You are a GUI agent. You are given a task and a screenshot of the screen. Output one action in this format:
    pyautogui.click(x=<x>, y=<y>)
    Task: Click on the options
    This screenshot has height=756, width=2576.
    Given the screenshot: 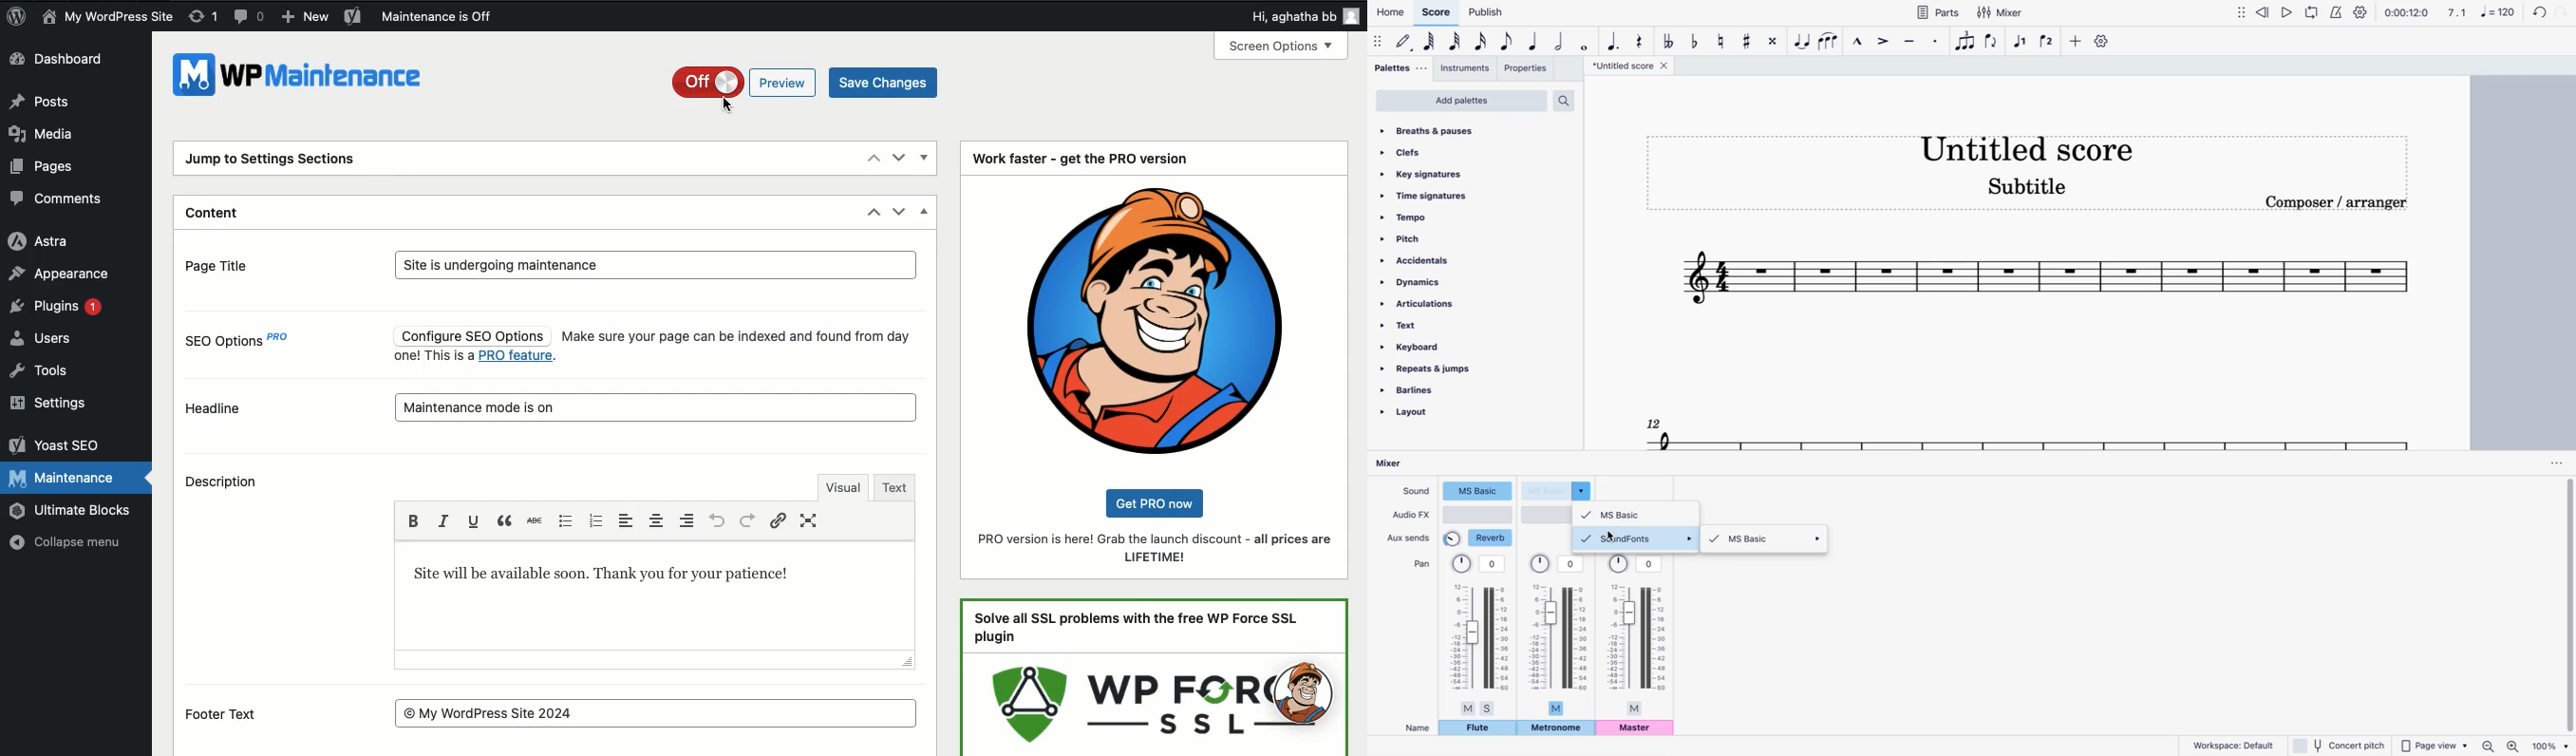 What is the action you would take?
    pyautogui.click(x=2551, y=463)
    